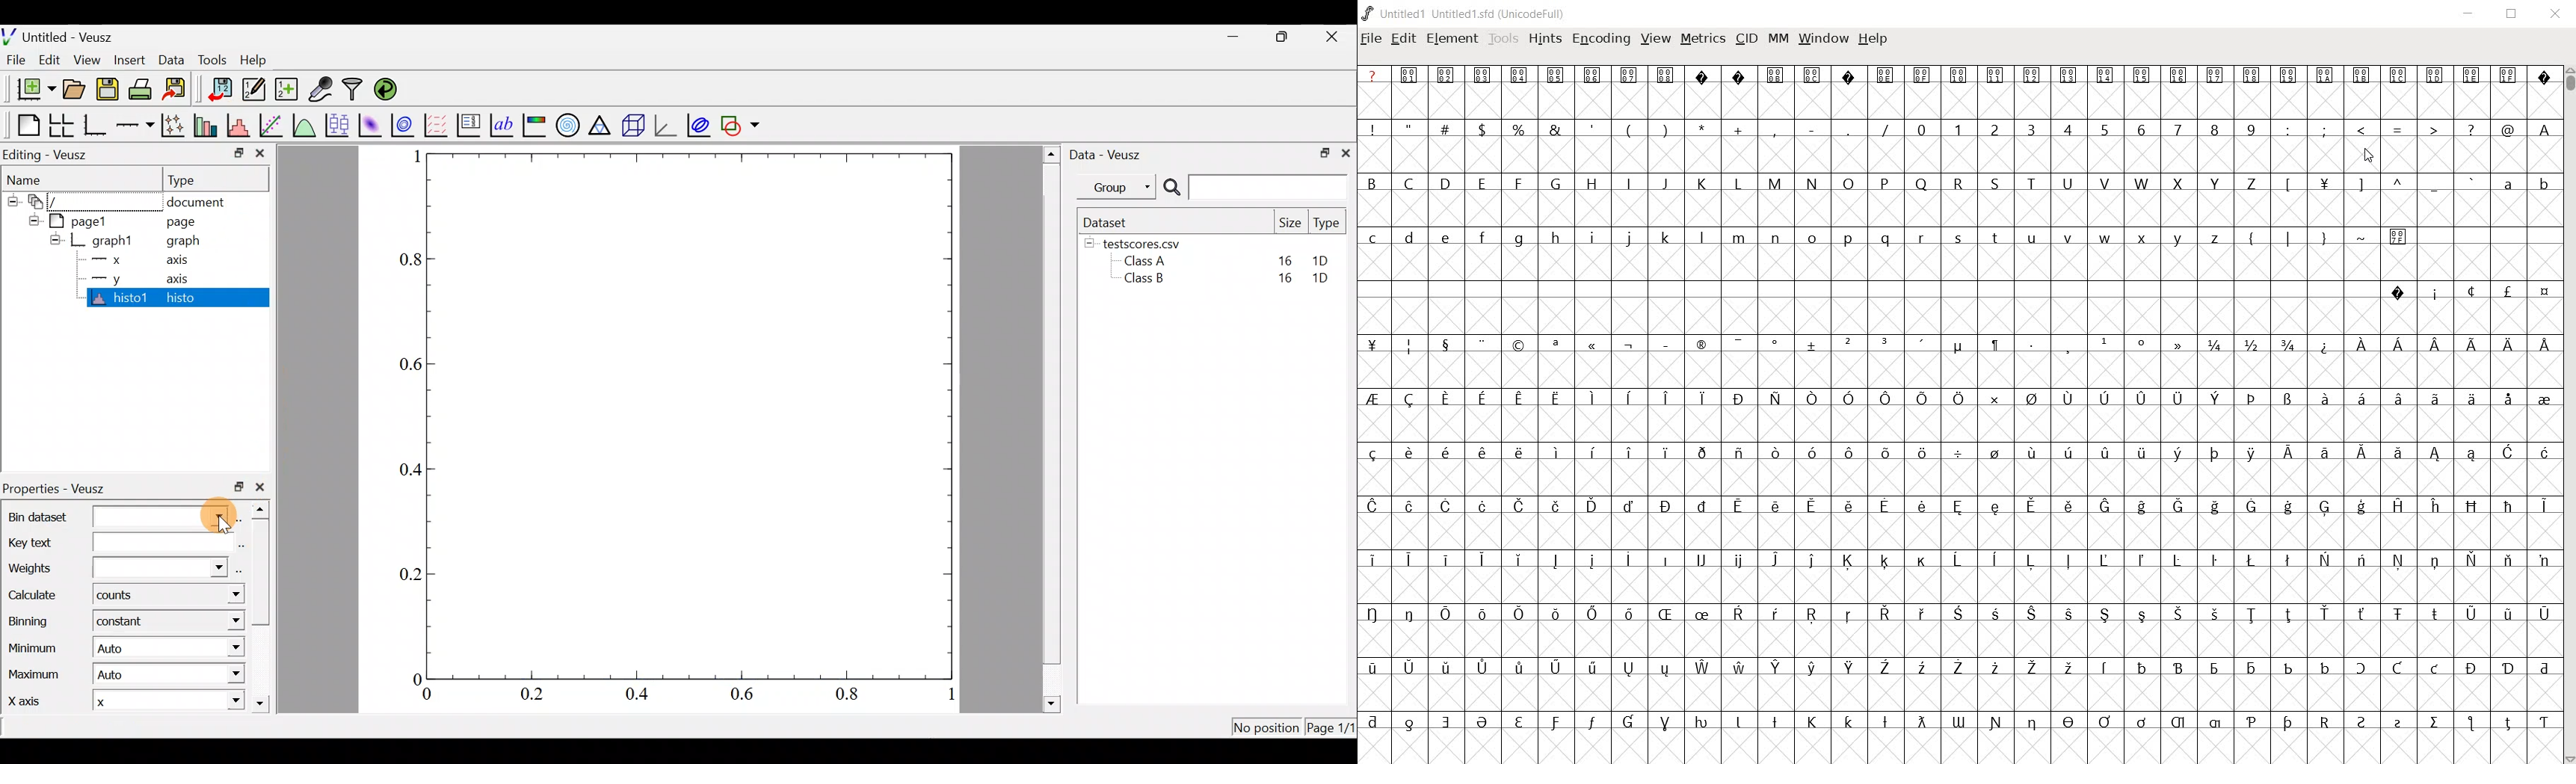  Describe the element at coordinates (369, 123) in the screenshot. I see `Plot a 2d dataset as an image` at that location.